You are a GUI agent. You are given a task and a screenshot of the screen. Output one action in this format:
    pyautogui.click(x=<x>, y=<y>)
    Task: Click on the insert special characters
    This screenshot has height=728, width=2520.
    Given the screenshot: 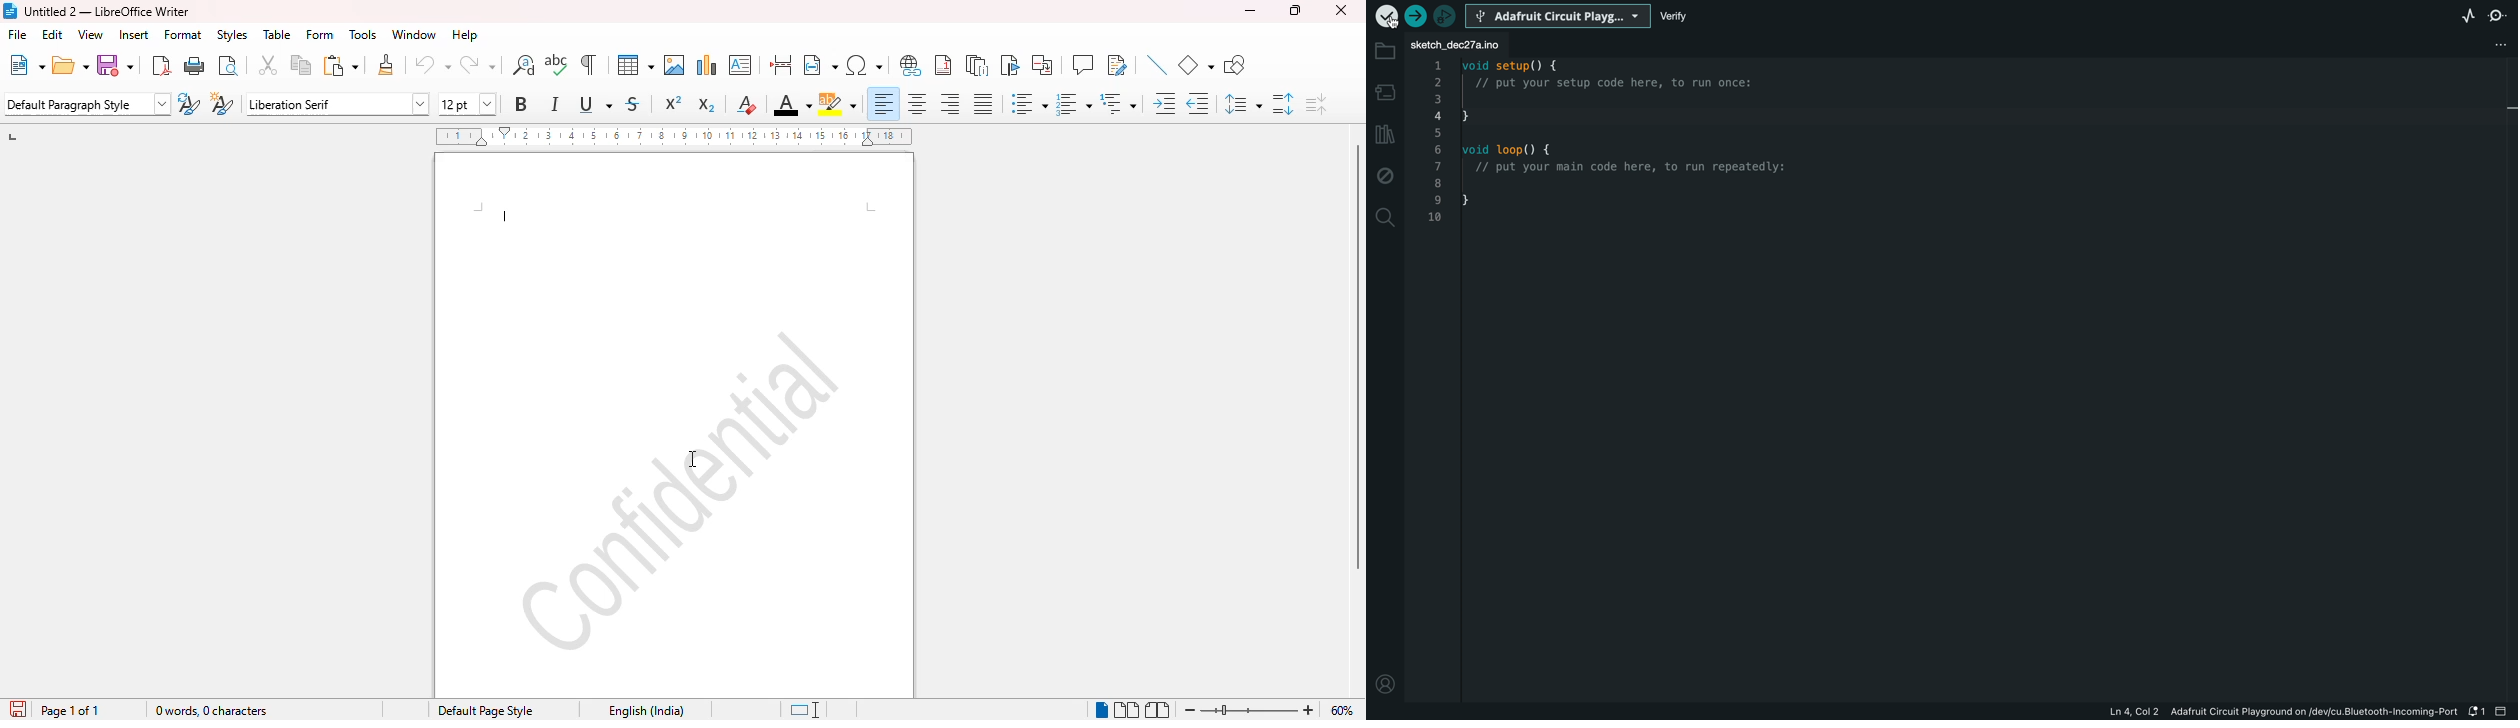 What is the action you would take?
    pyautogui.click(x=863, y=65)
    